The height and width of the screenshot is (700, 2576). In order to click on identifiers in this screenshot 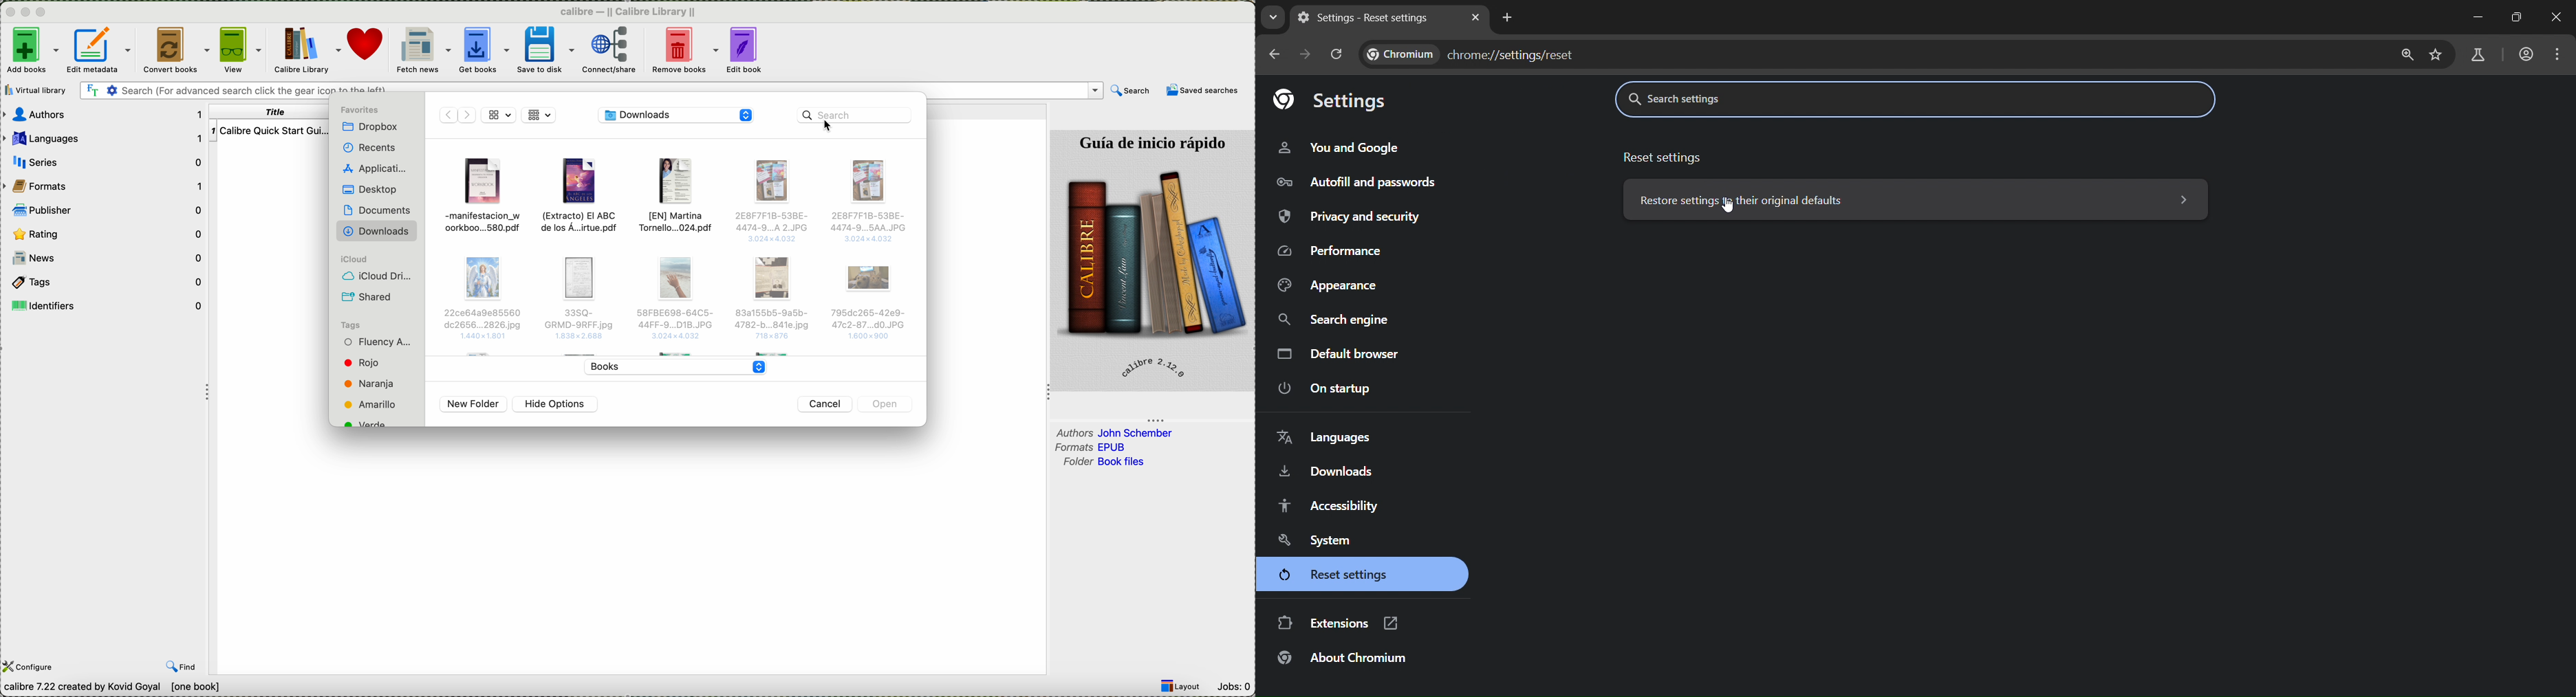, I will do `click(106, 306)`.